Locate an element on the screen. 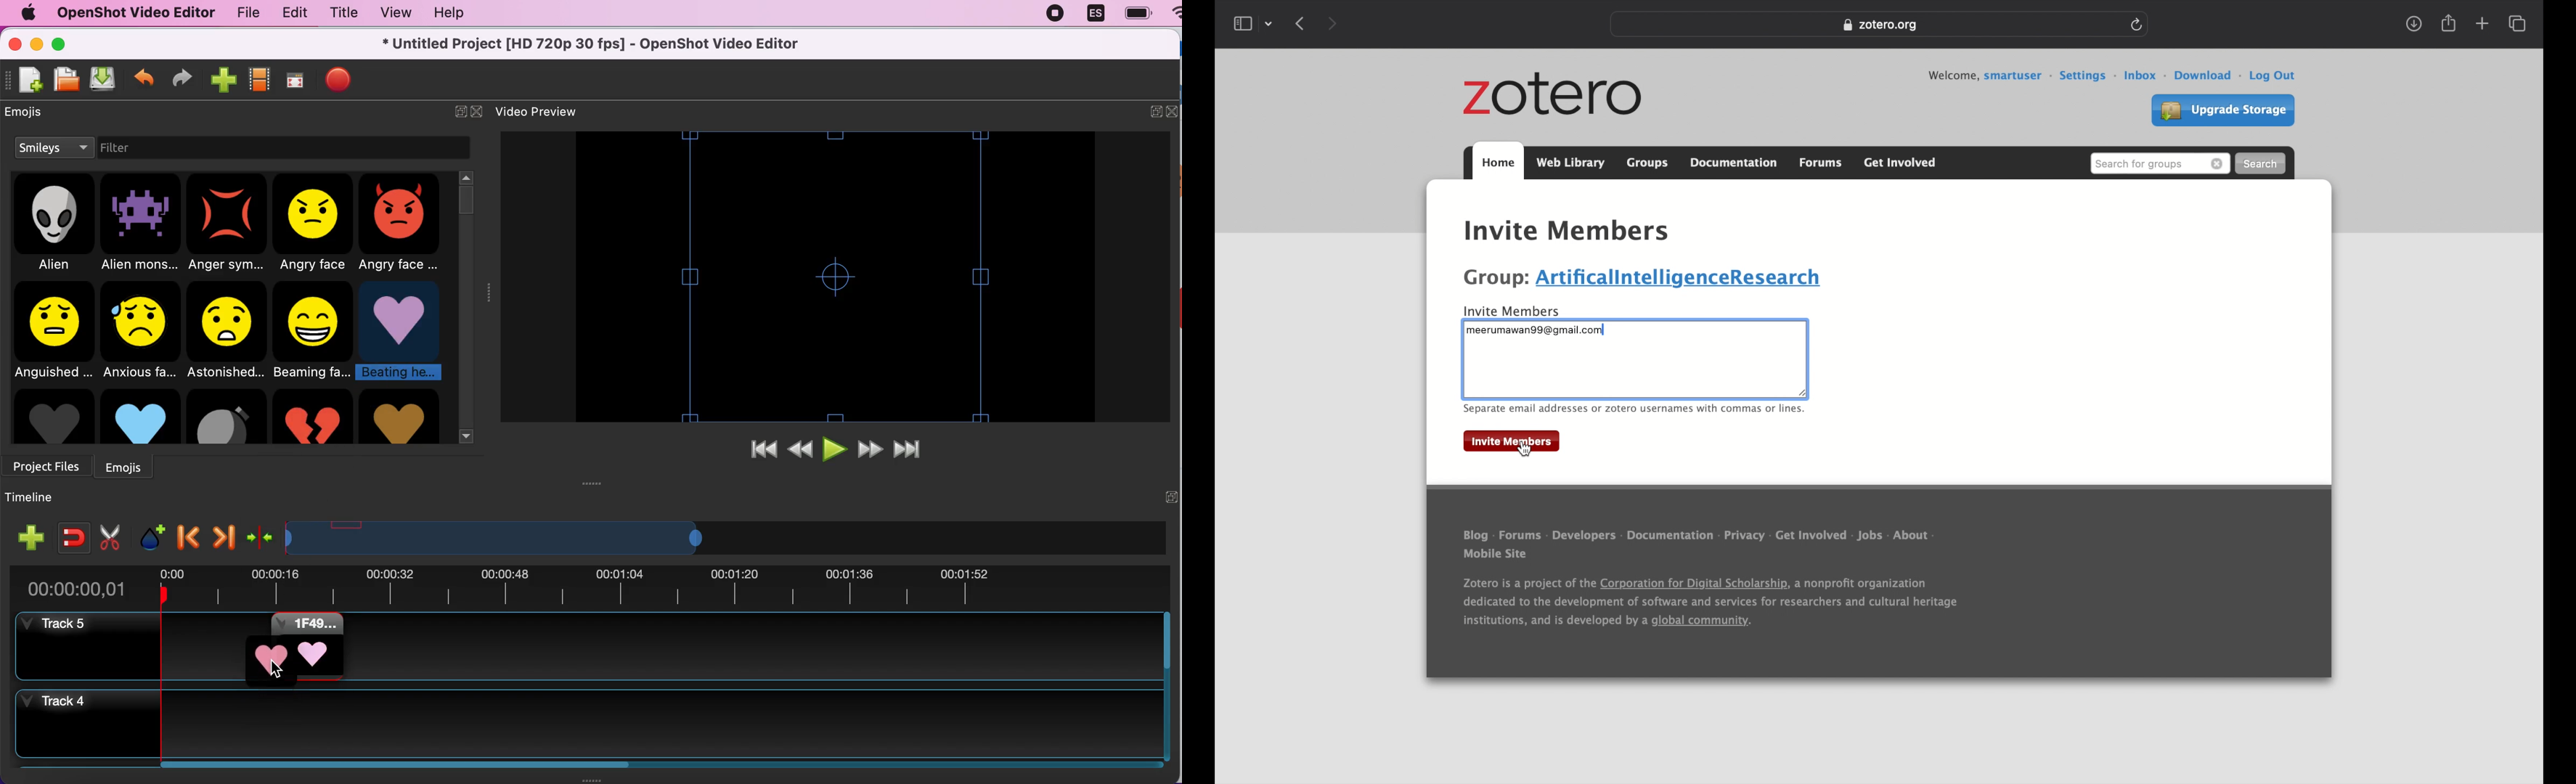  language is located at coordinates (1092, 13).